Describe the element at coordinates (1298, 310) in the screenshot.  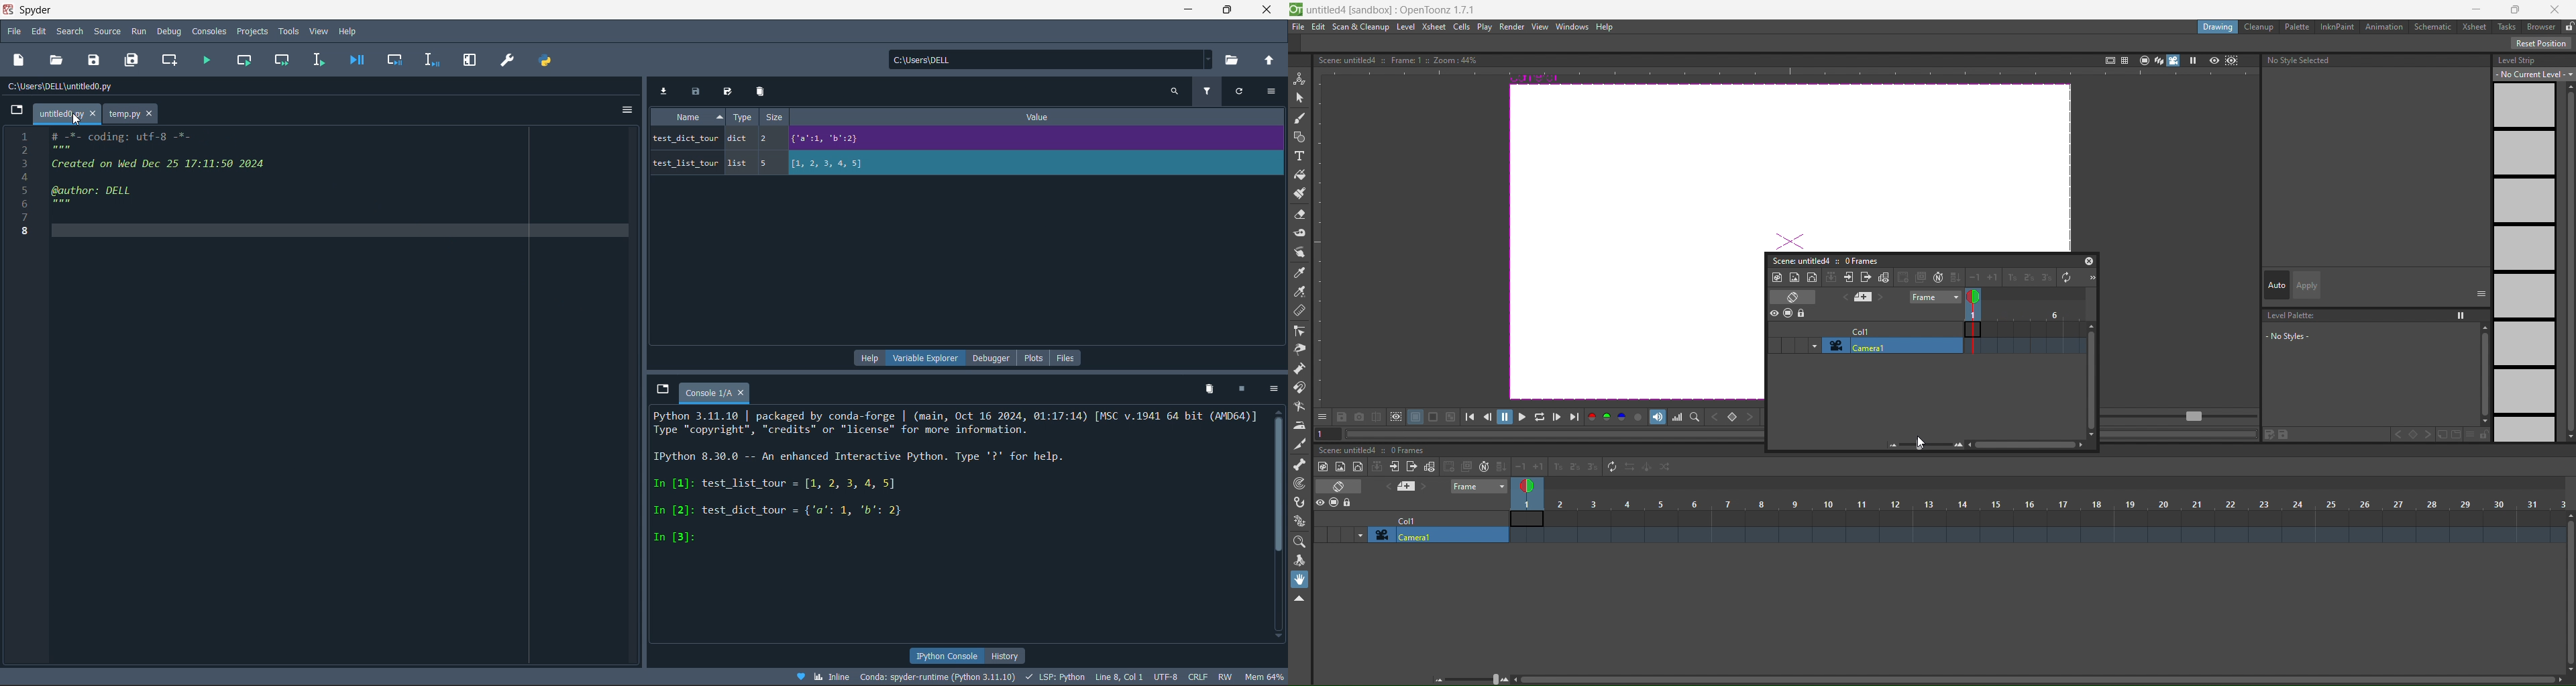
I see `ruler tool` at that location.